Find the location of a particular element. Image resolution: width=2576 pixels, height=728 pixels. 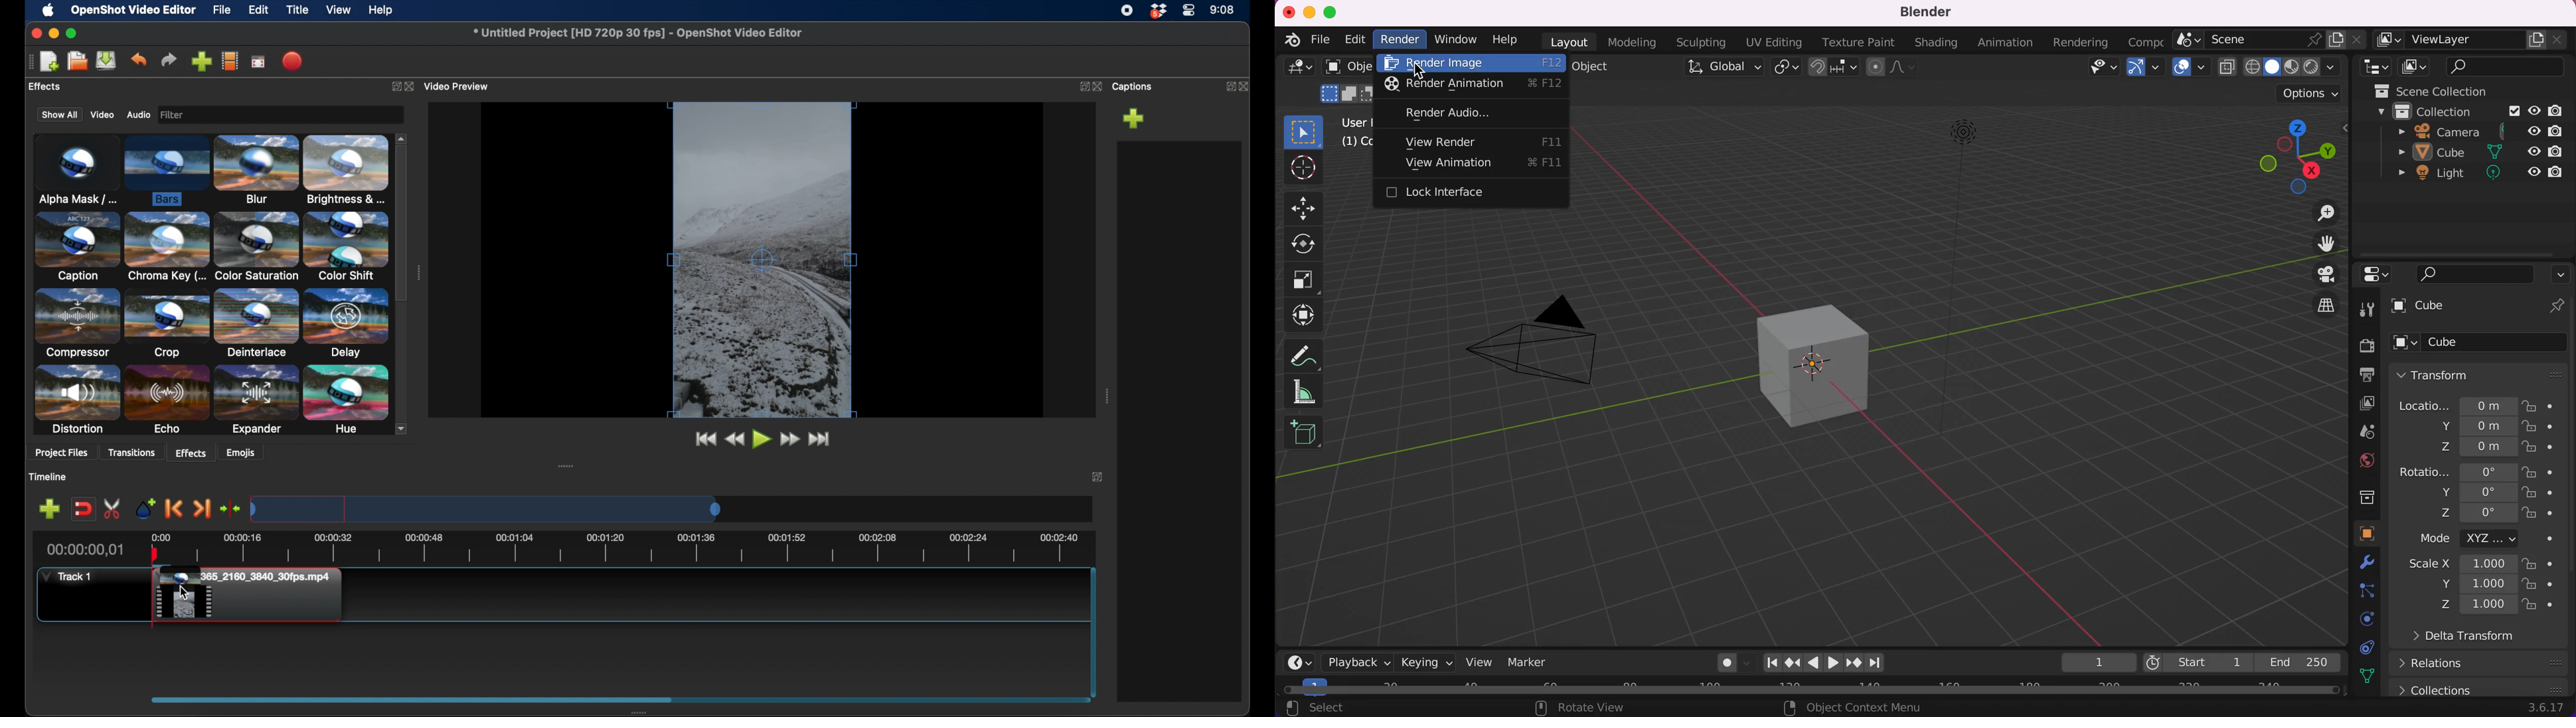

toggle x ray is located at coordinates (2228, 70).